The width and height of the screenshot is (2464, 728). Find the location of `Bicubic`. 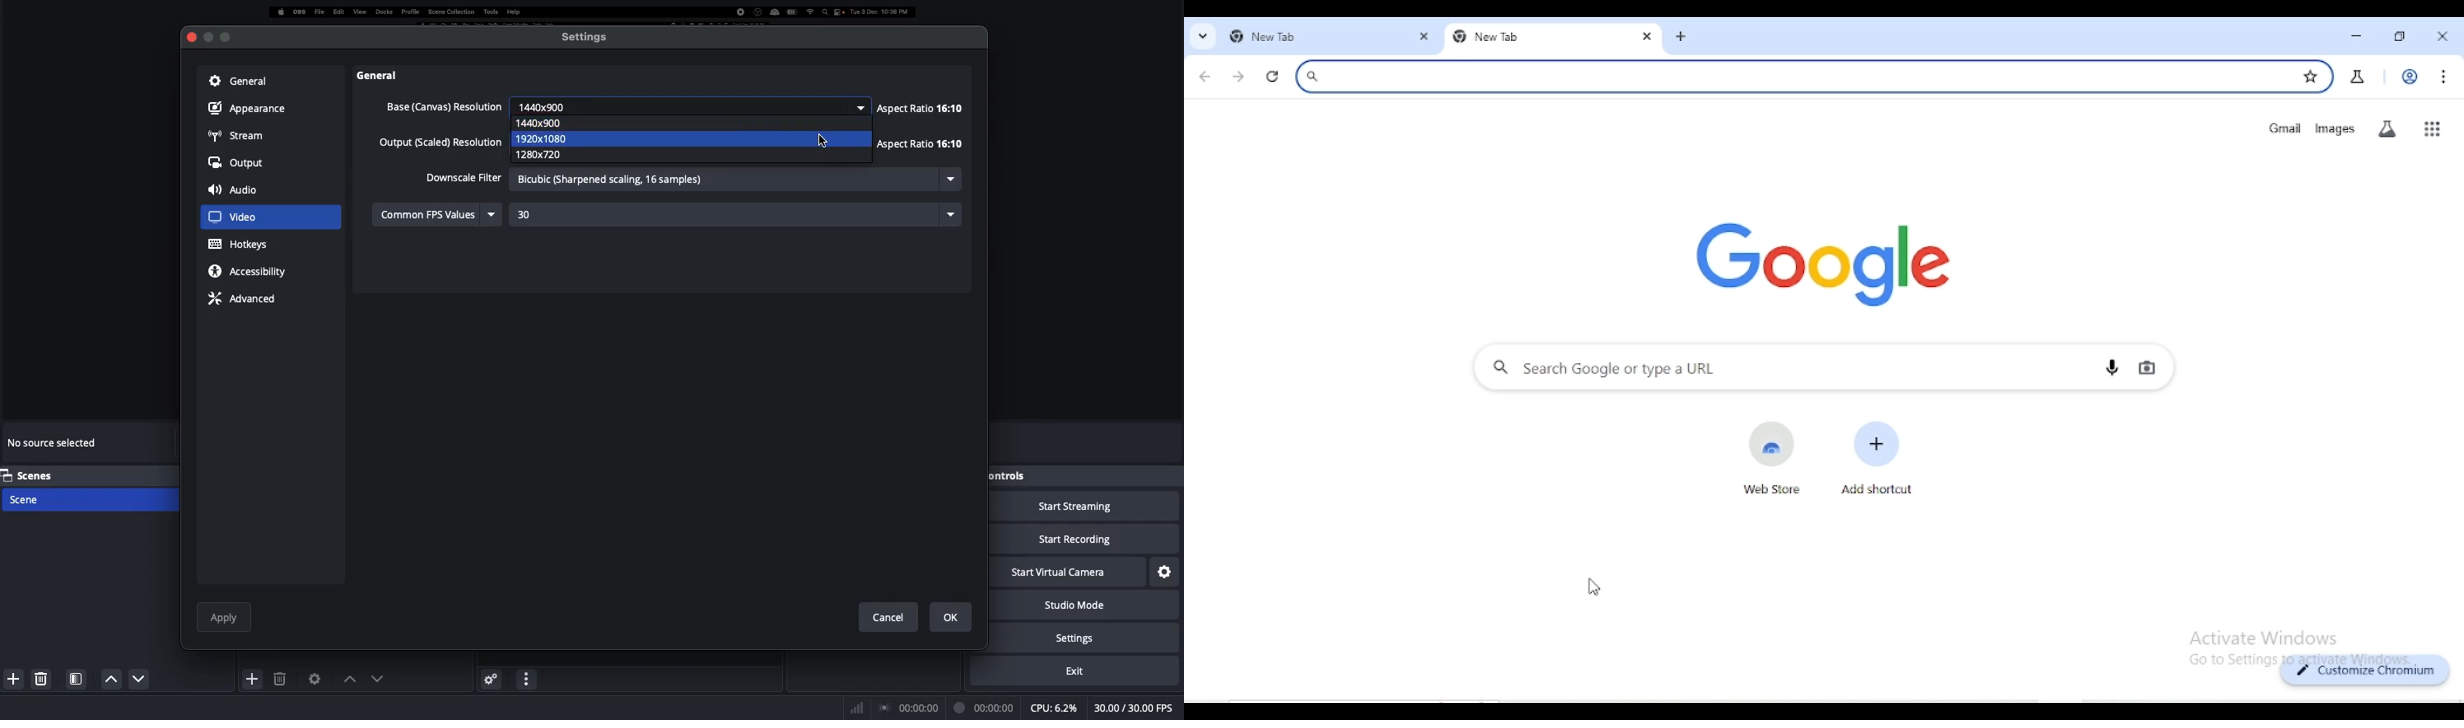

Bicubic is located at coordinates (735, 180).